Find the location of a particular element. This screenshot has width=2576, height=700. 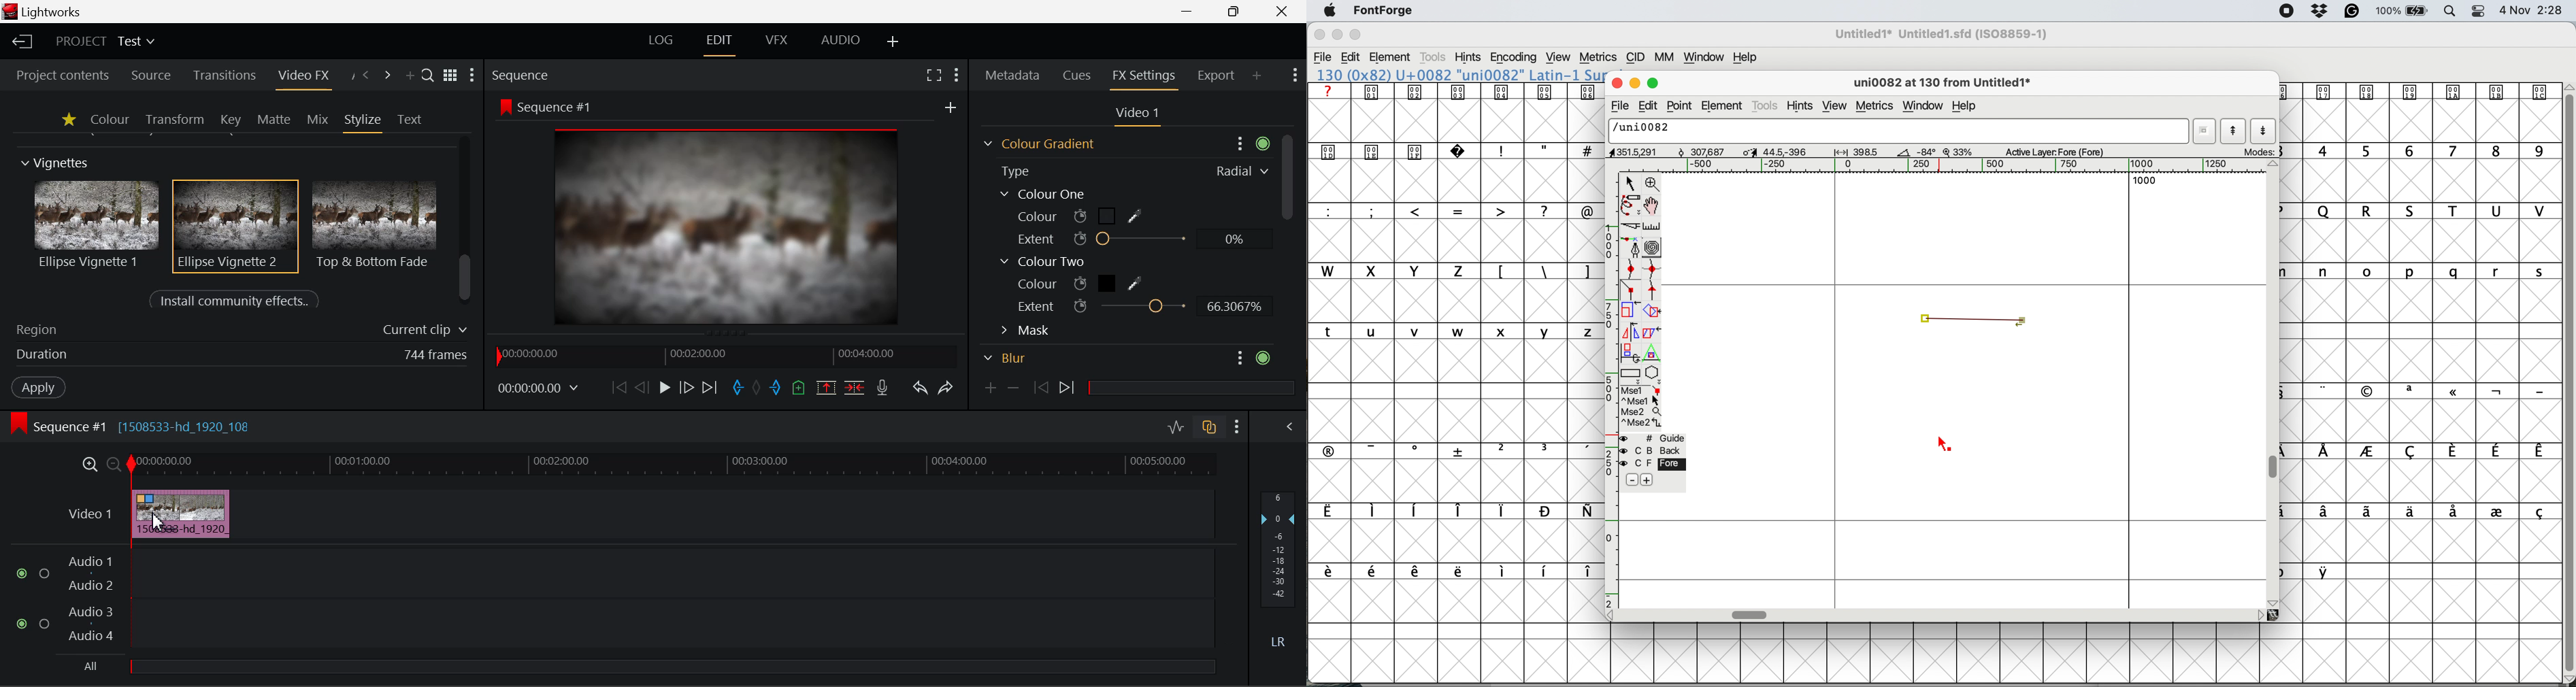

Mark Cue is located at coordinates (799, 387).